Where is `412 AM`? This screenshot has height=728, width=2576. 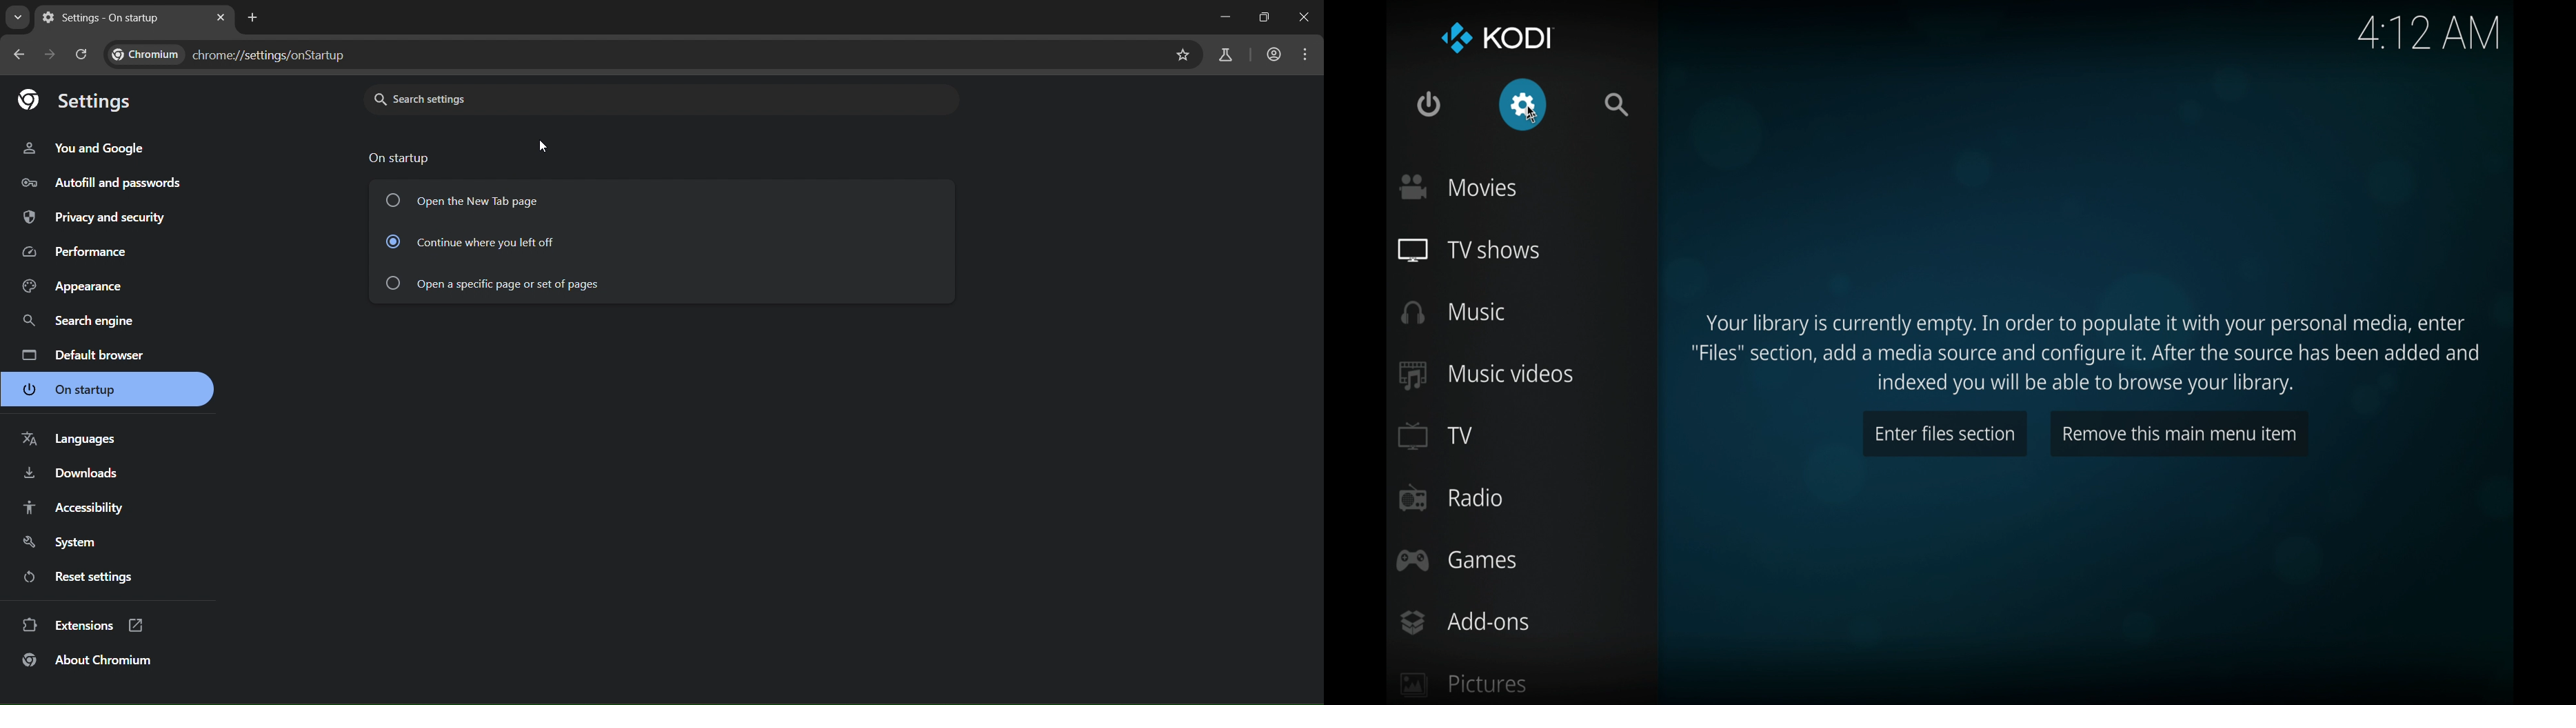 412 AM is located at coordinates (2427, 36).